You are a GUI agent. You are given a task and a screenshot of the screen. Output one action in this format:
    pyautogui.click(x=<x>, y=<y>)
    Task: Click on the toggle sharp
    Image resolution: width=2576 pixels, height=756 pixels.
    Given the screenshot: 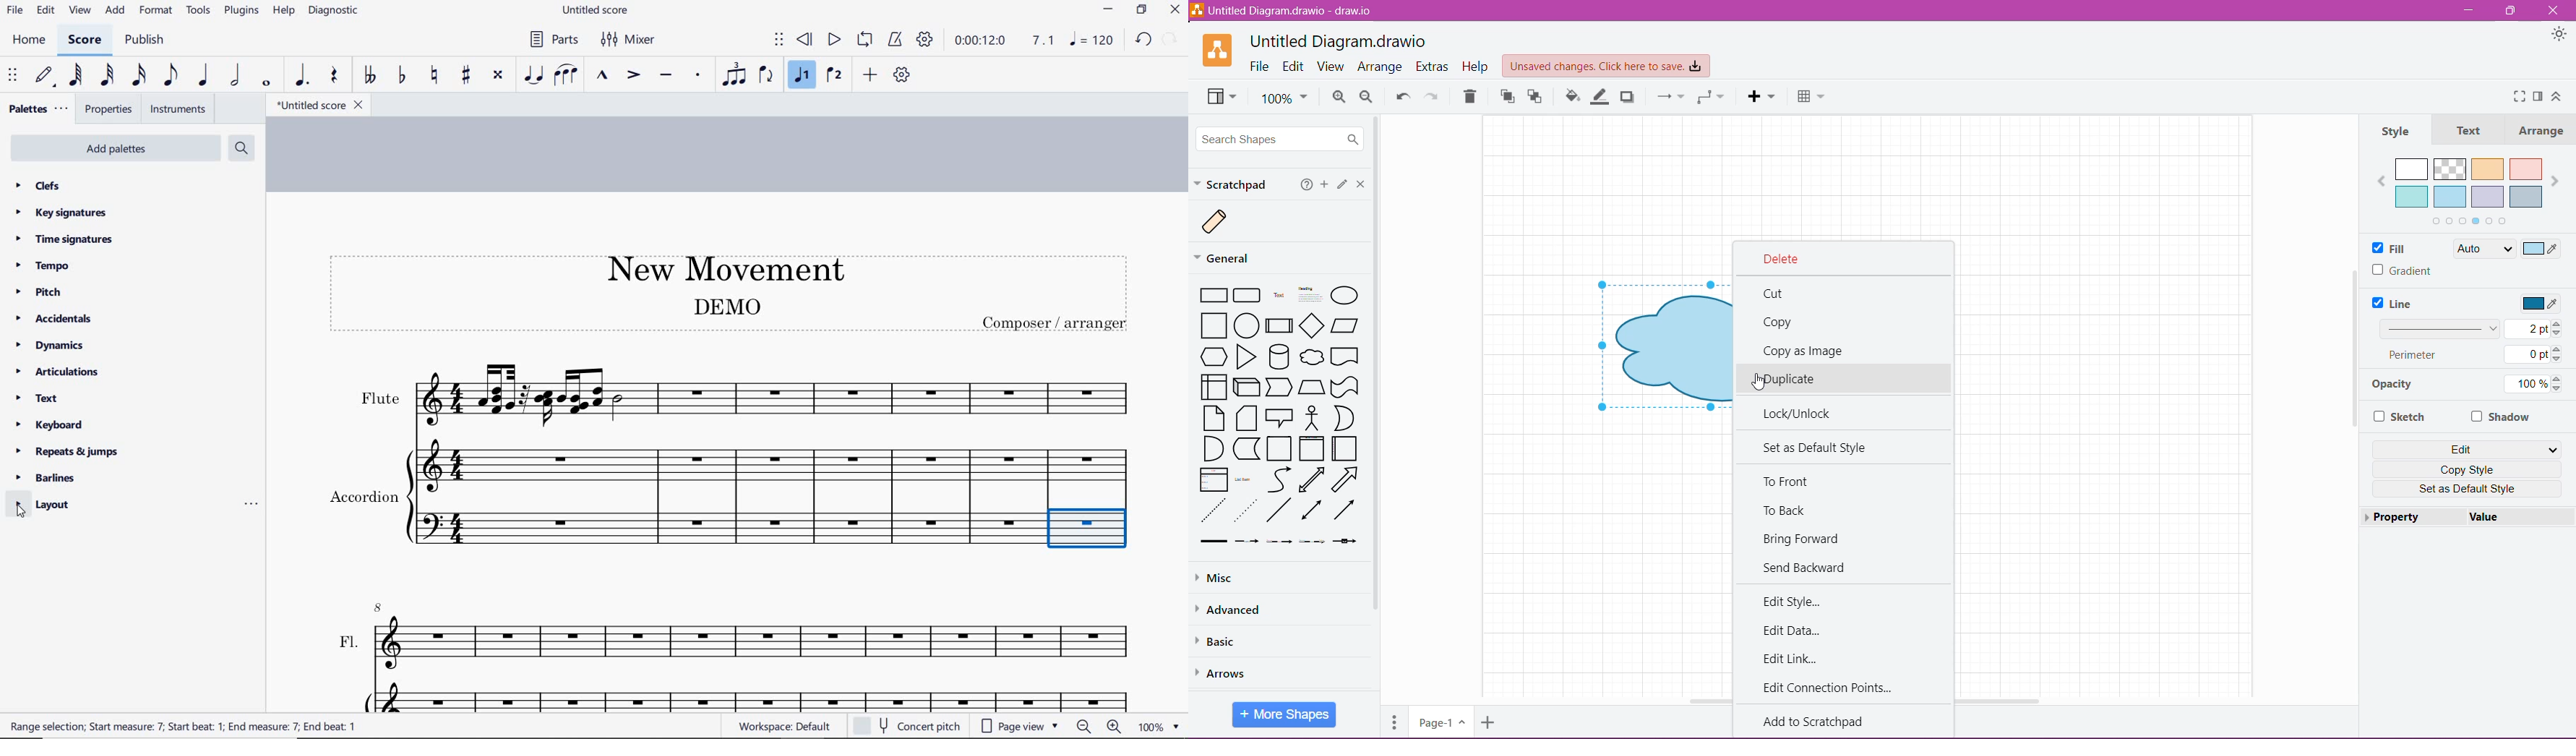 What is the action you would take?
    pyautogui.click(x=468, y=76)
    